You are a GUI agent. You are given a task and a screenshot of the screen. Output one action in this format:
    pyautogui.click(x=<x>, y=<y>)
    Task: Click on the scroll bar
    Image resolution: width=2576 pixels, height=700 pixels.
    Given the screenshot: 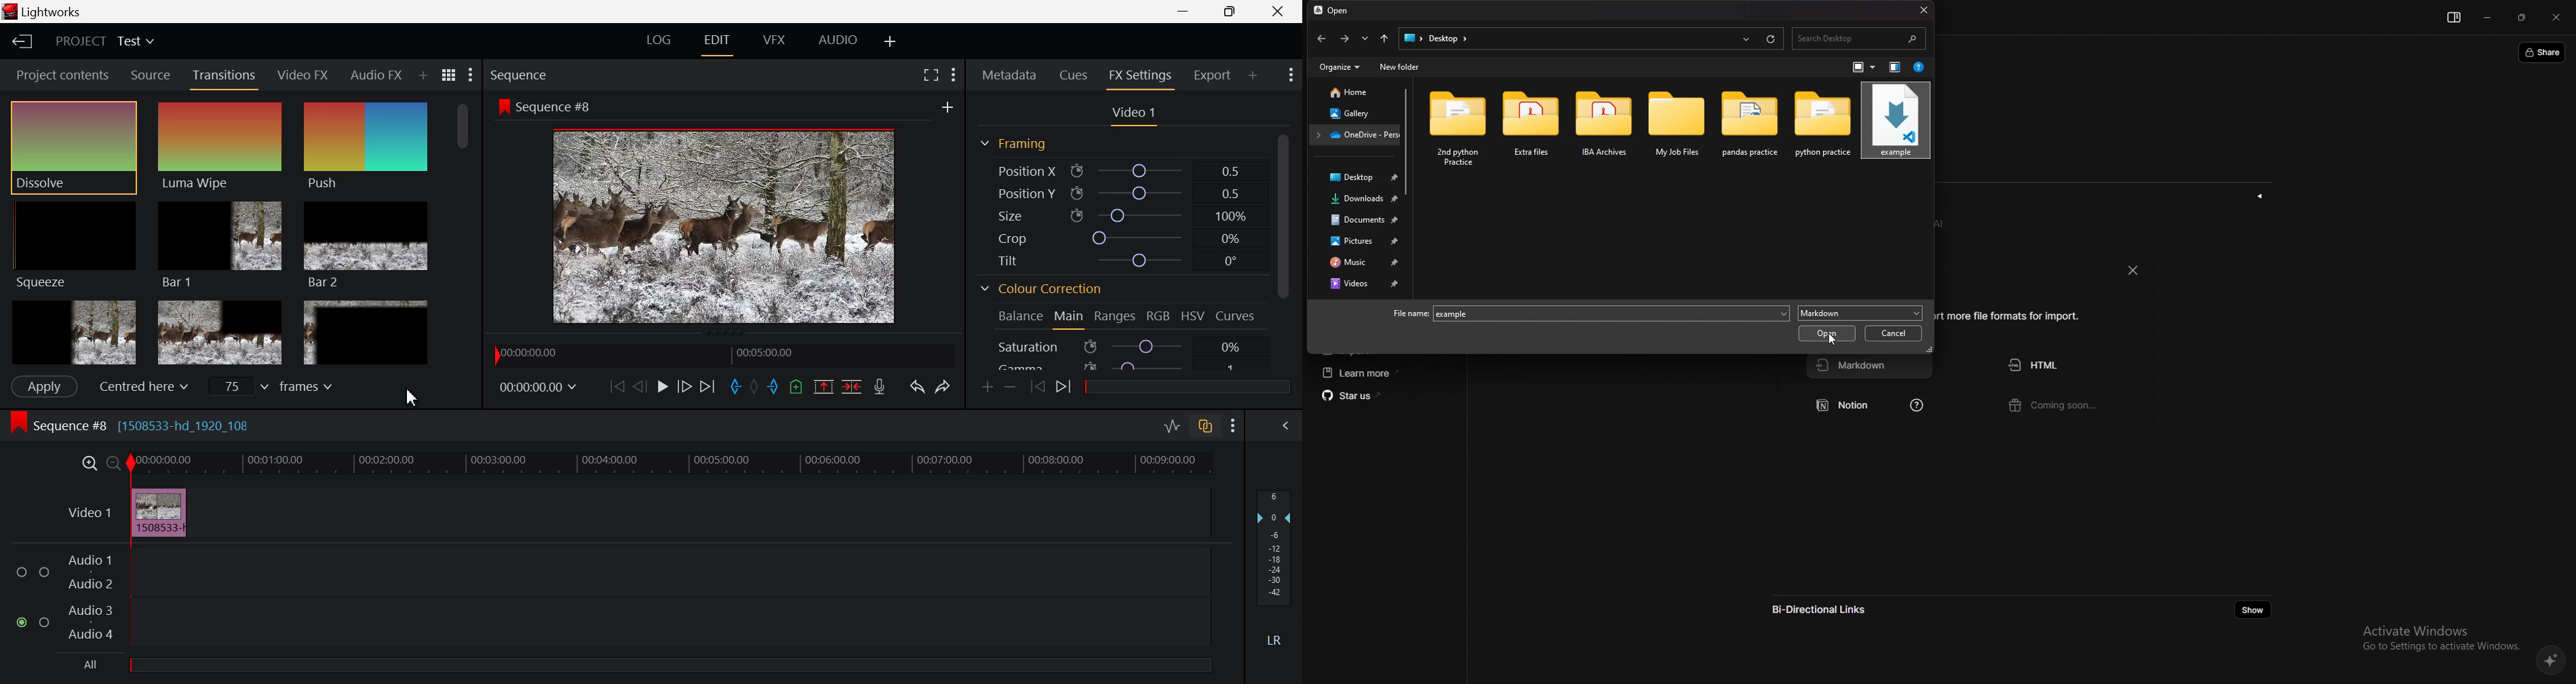 What is the action you would take?
    pyautogui.click(x=1407, y=141)
    